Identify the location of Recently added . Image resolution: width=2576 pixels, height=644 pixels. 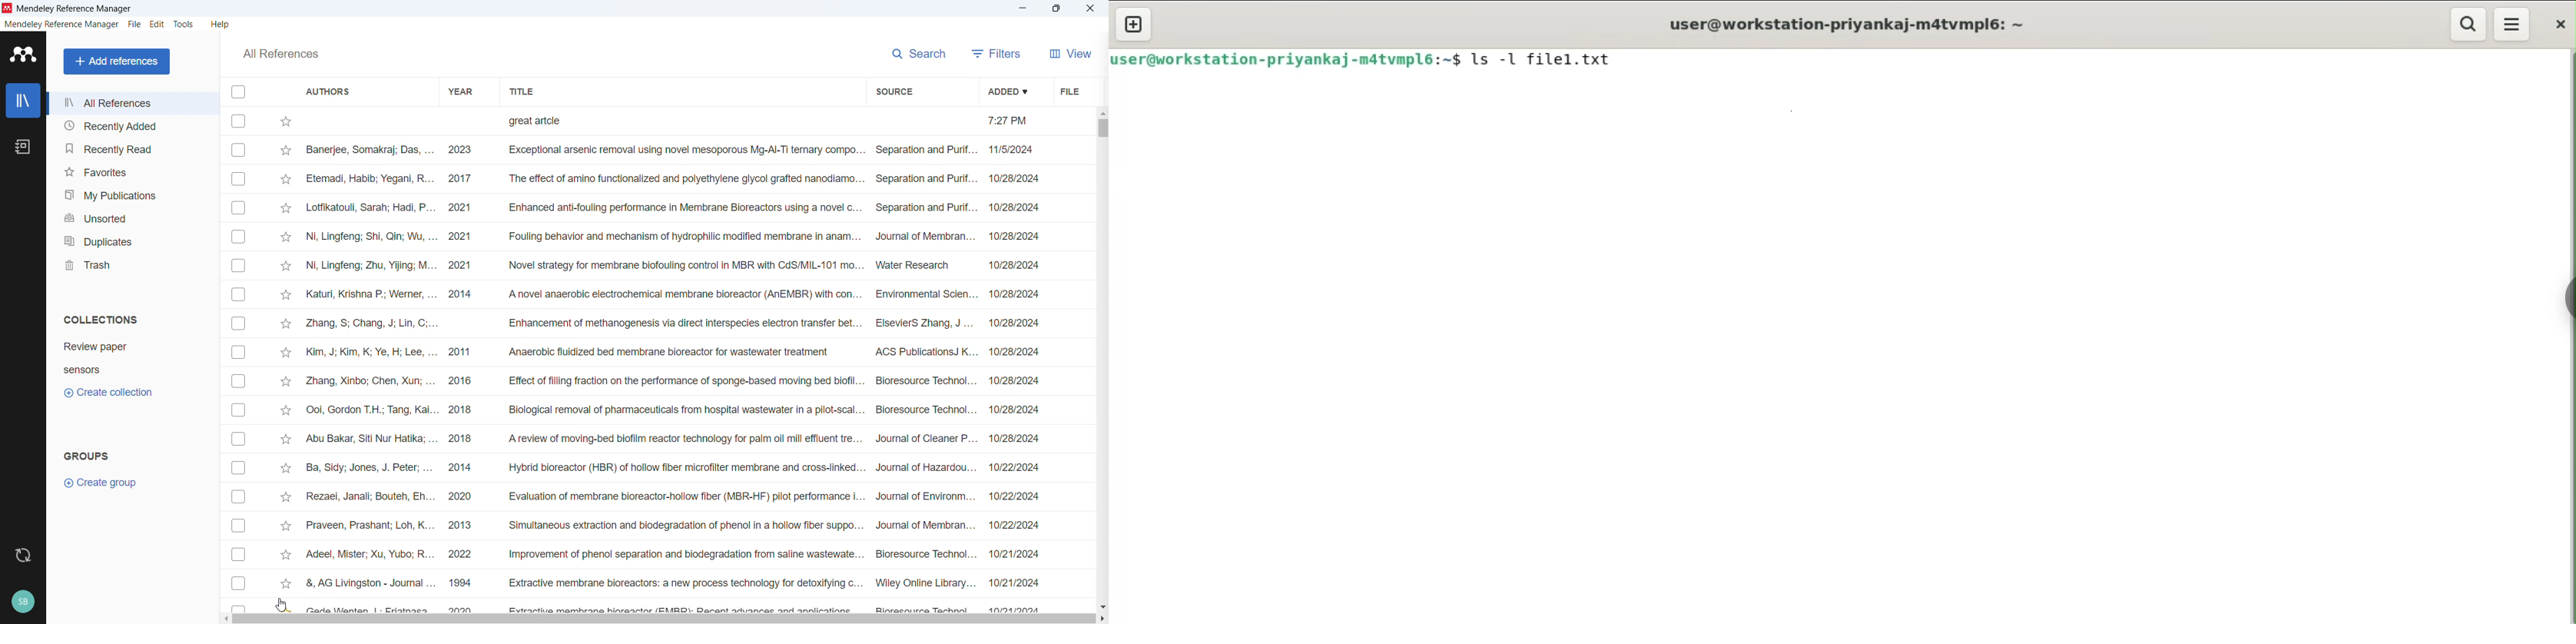
(131, 126).